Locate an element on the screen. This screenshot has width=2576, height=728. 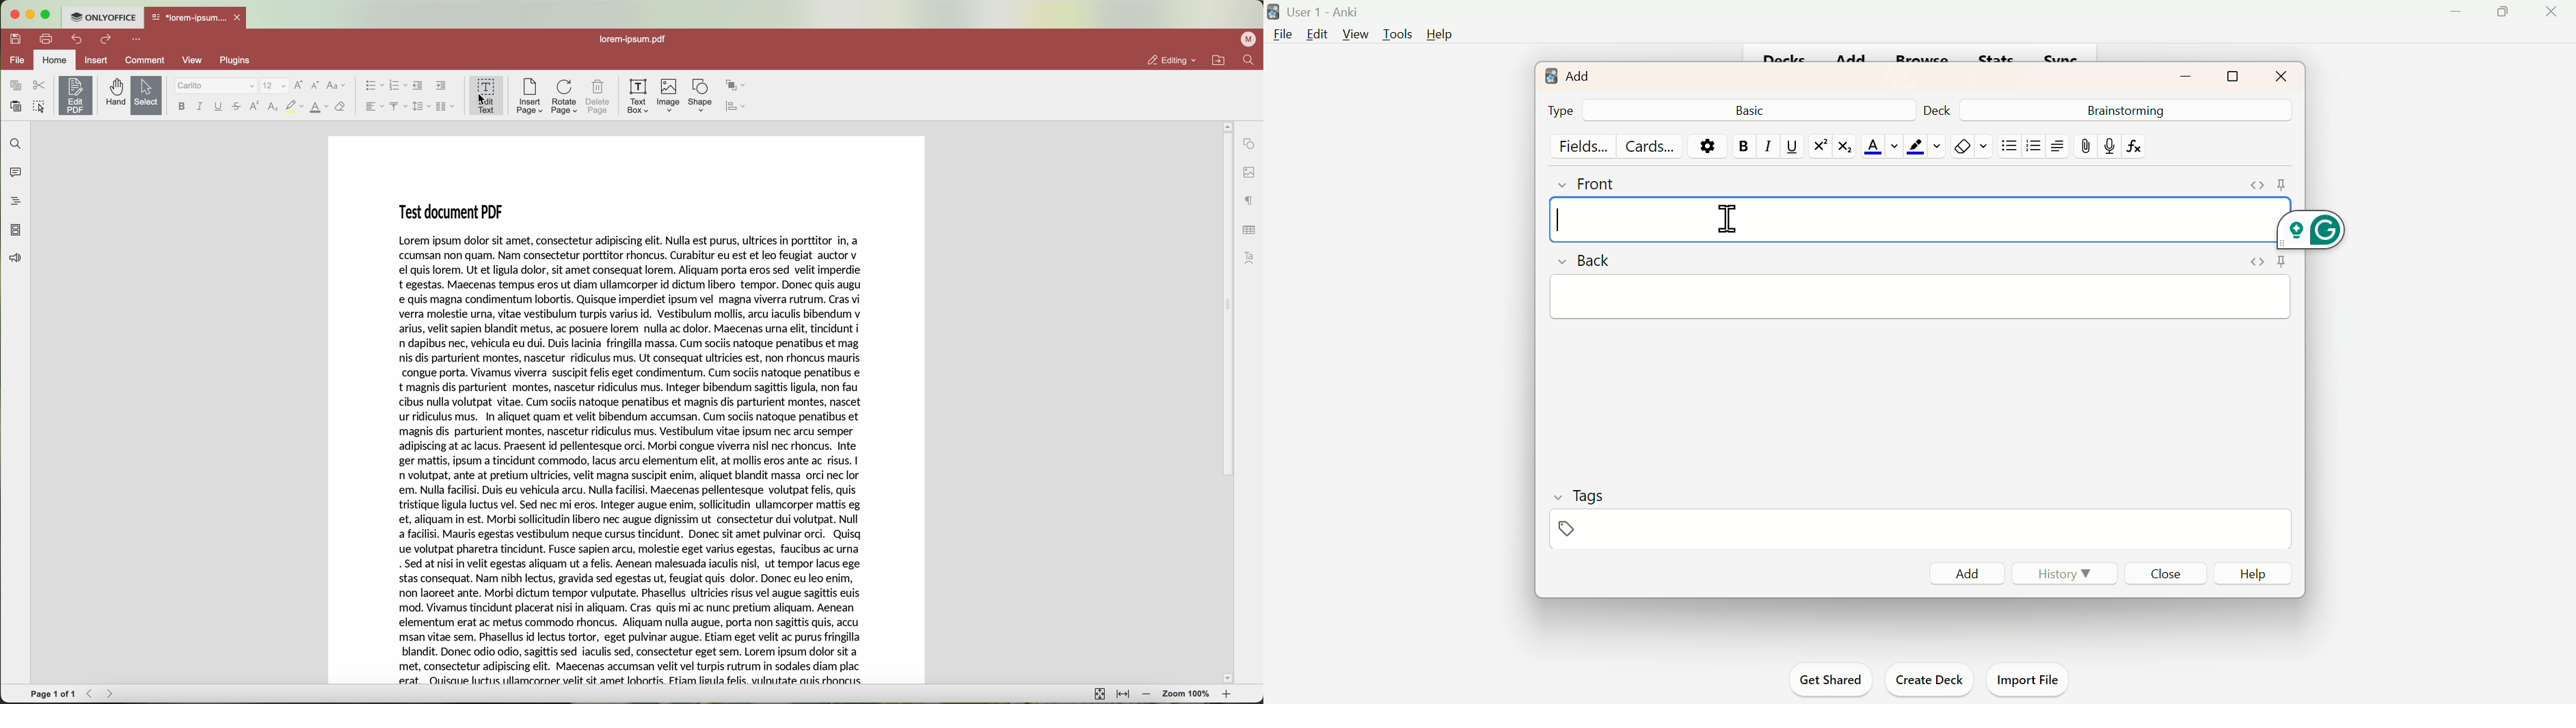
Options is located at coordinates (1707, 145).